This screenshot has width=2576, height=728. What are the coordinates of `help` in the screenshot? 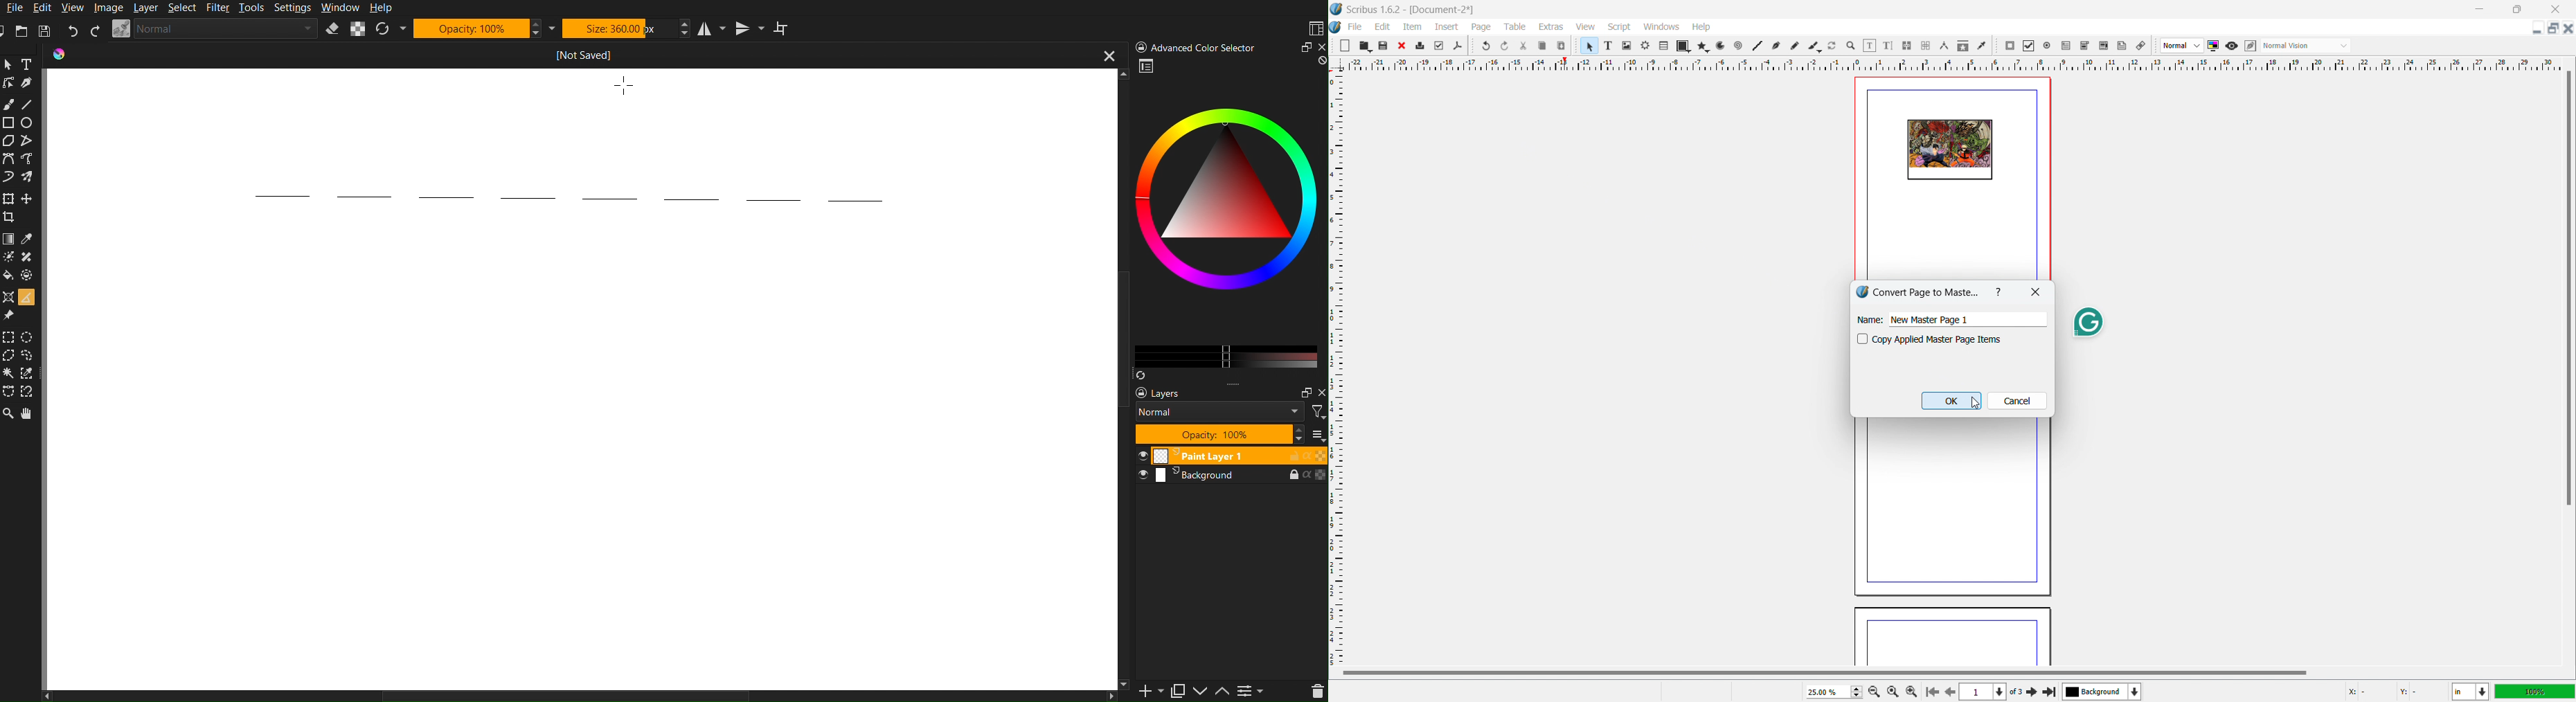 It's located at (1999, 291).